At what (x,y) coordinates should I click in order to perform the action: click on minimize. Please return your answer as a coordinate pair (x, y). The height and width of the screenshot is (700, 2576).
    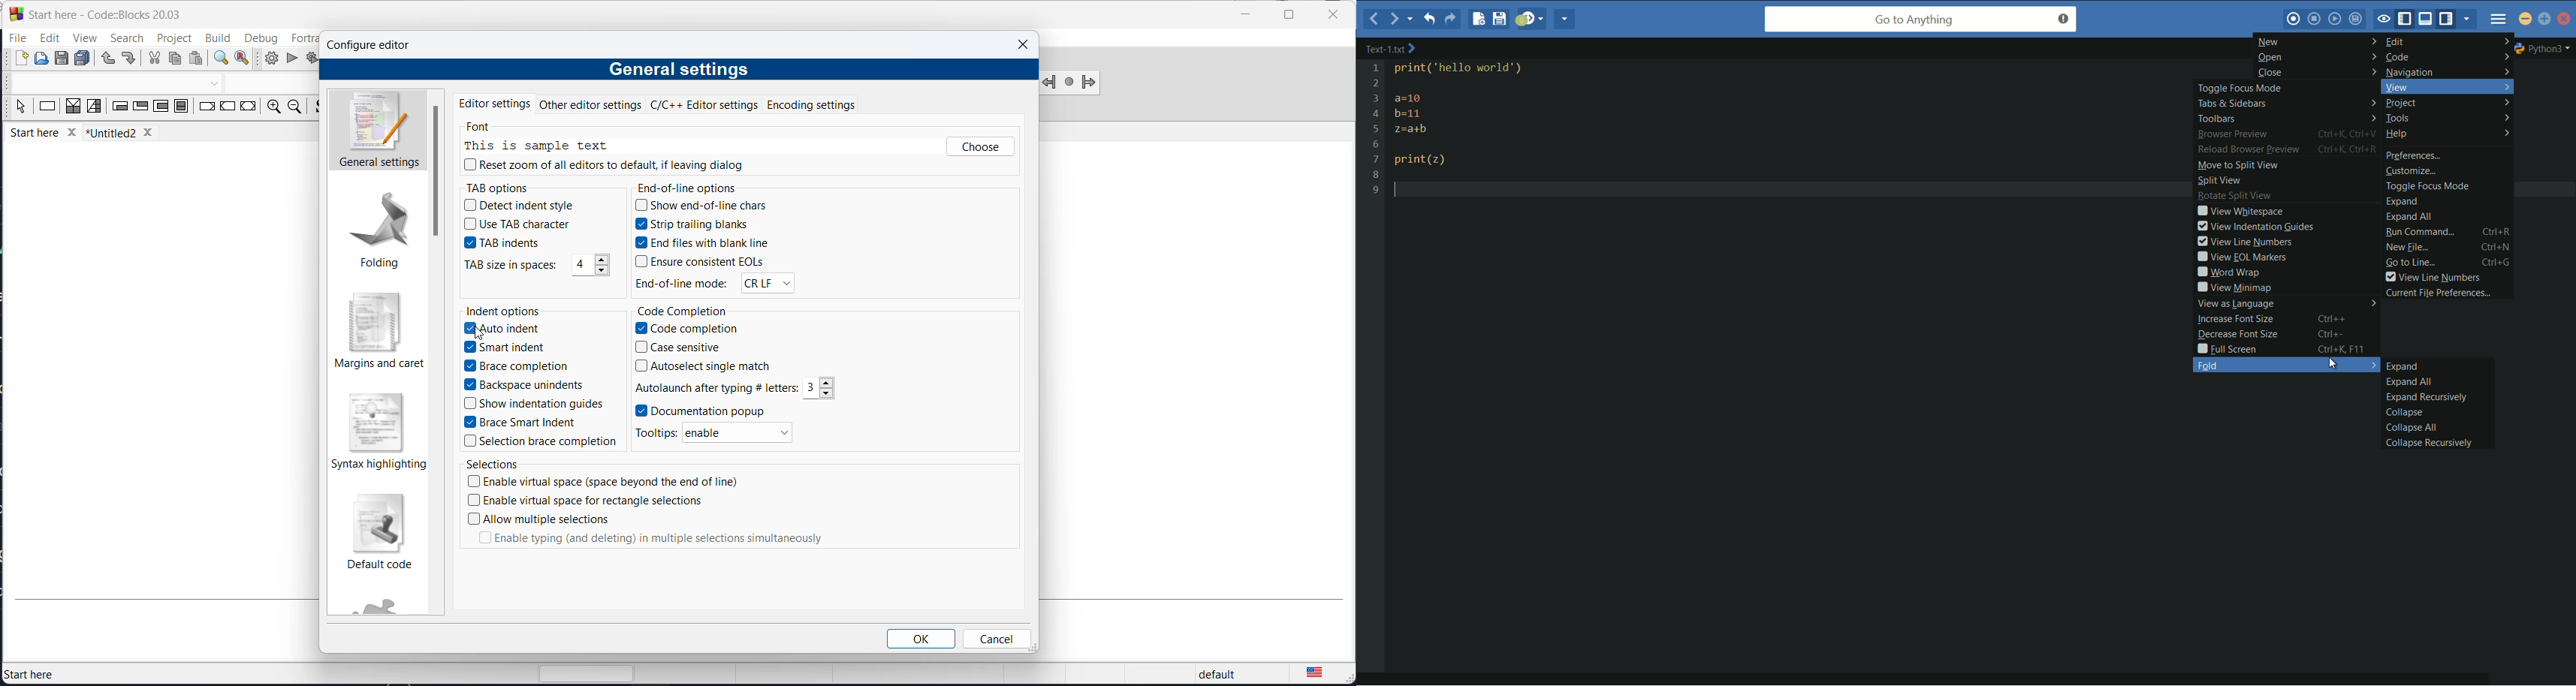
    Looking at the image, I should click on (2526, 20).